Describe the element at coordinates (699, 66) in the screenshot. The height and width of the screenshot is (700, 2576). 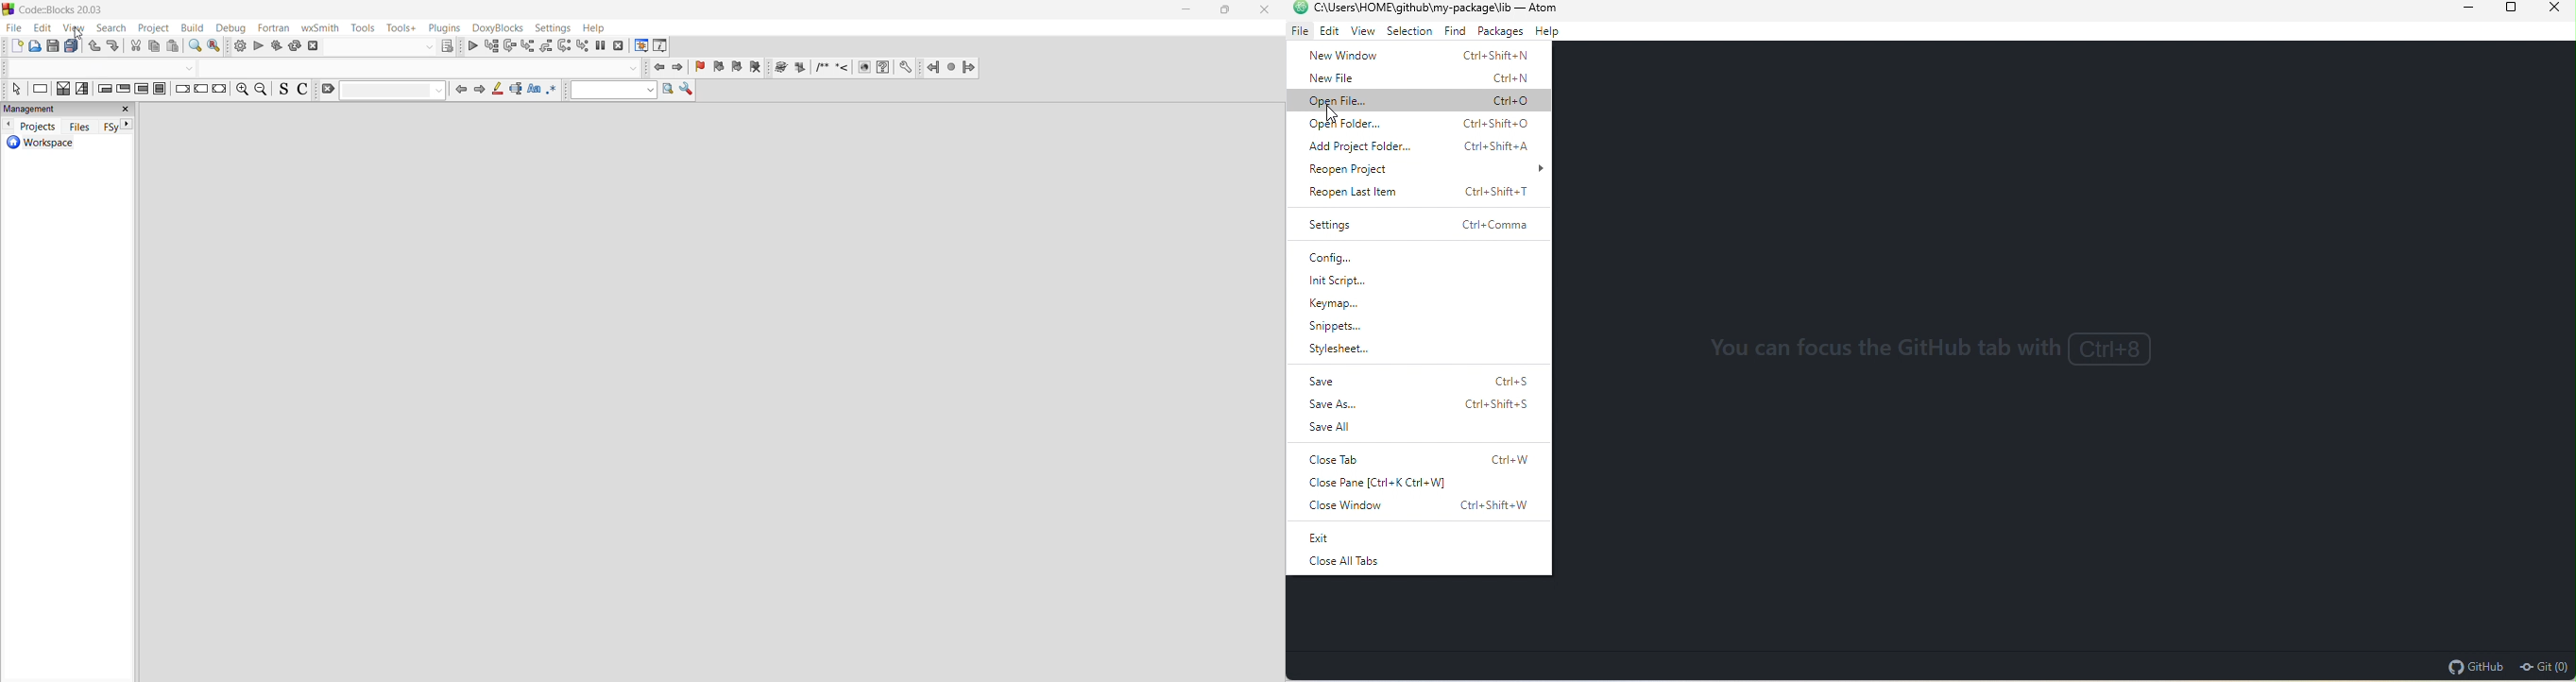
I see `toggle bookmark` at that location.